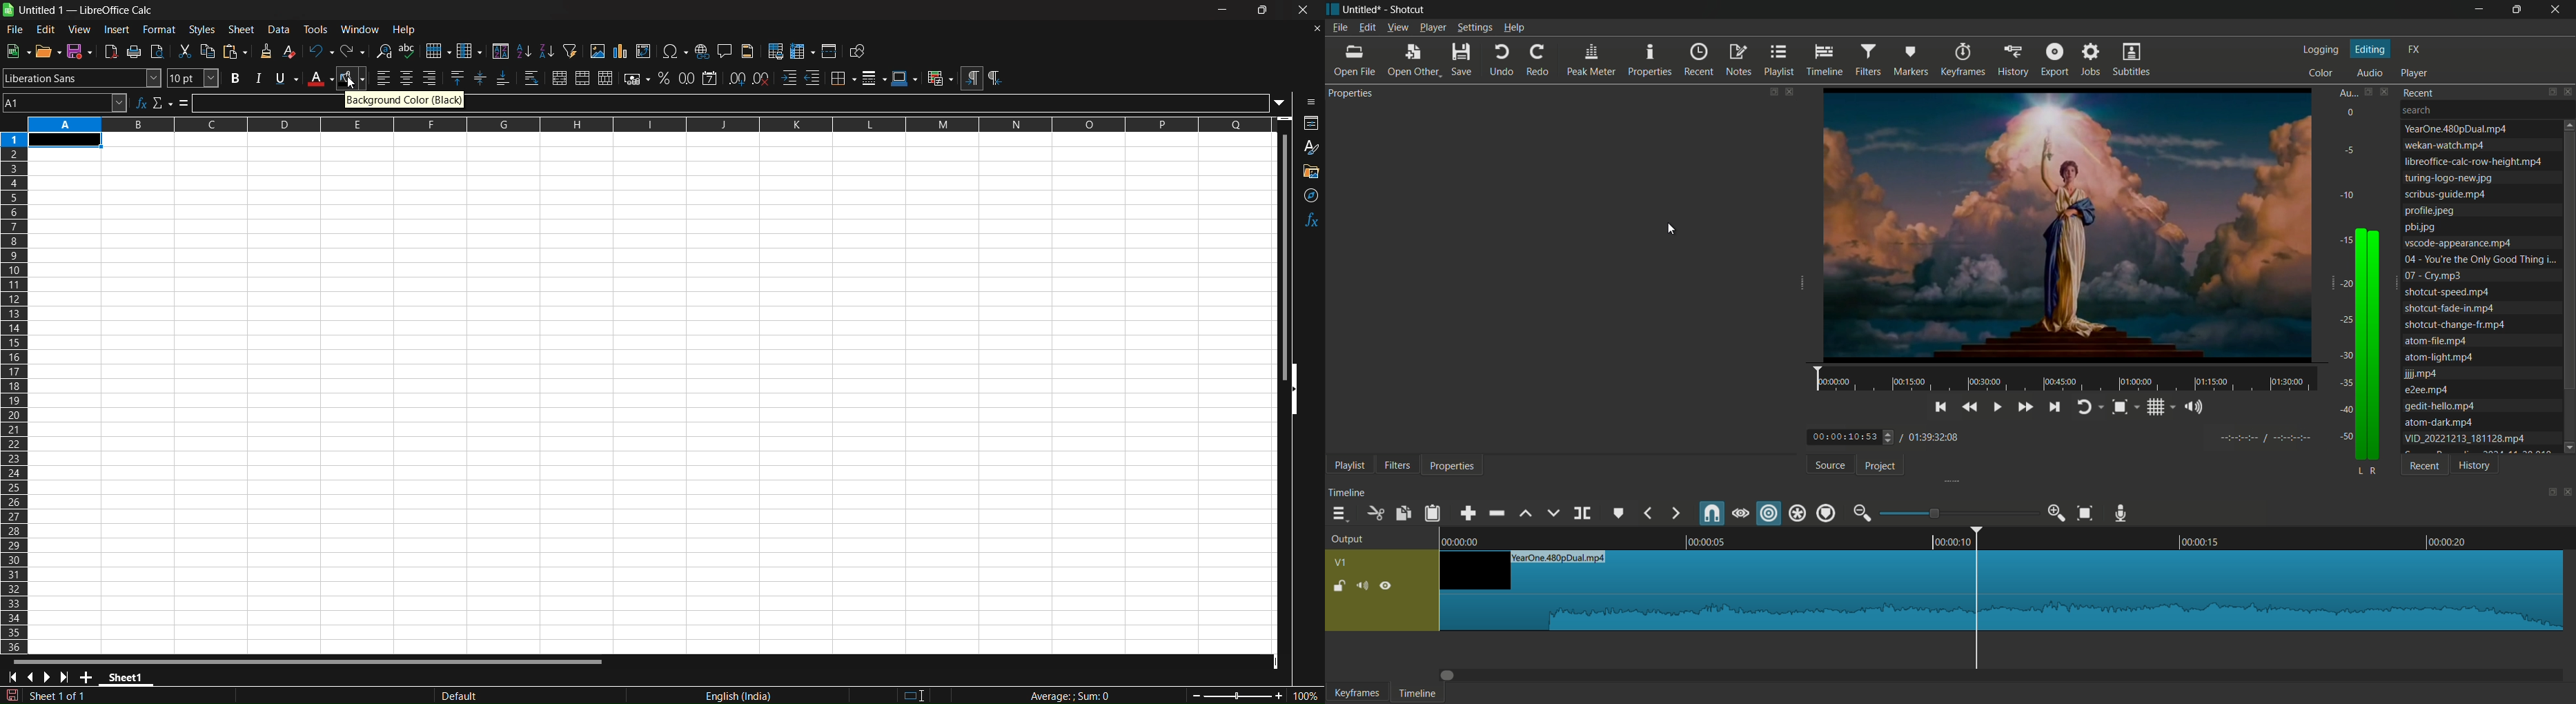 Image resolution: width=2576 pixels, height=728 pixels. I want to click on unmerge cells, so click(605, 79).